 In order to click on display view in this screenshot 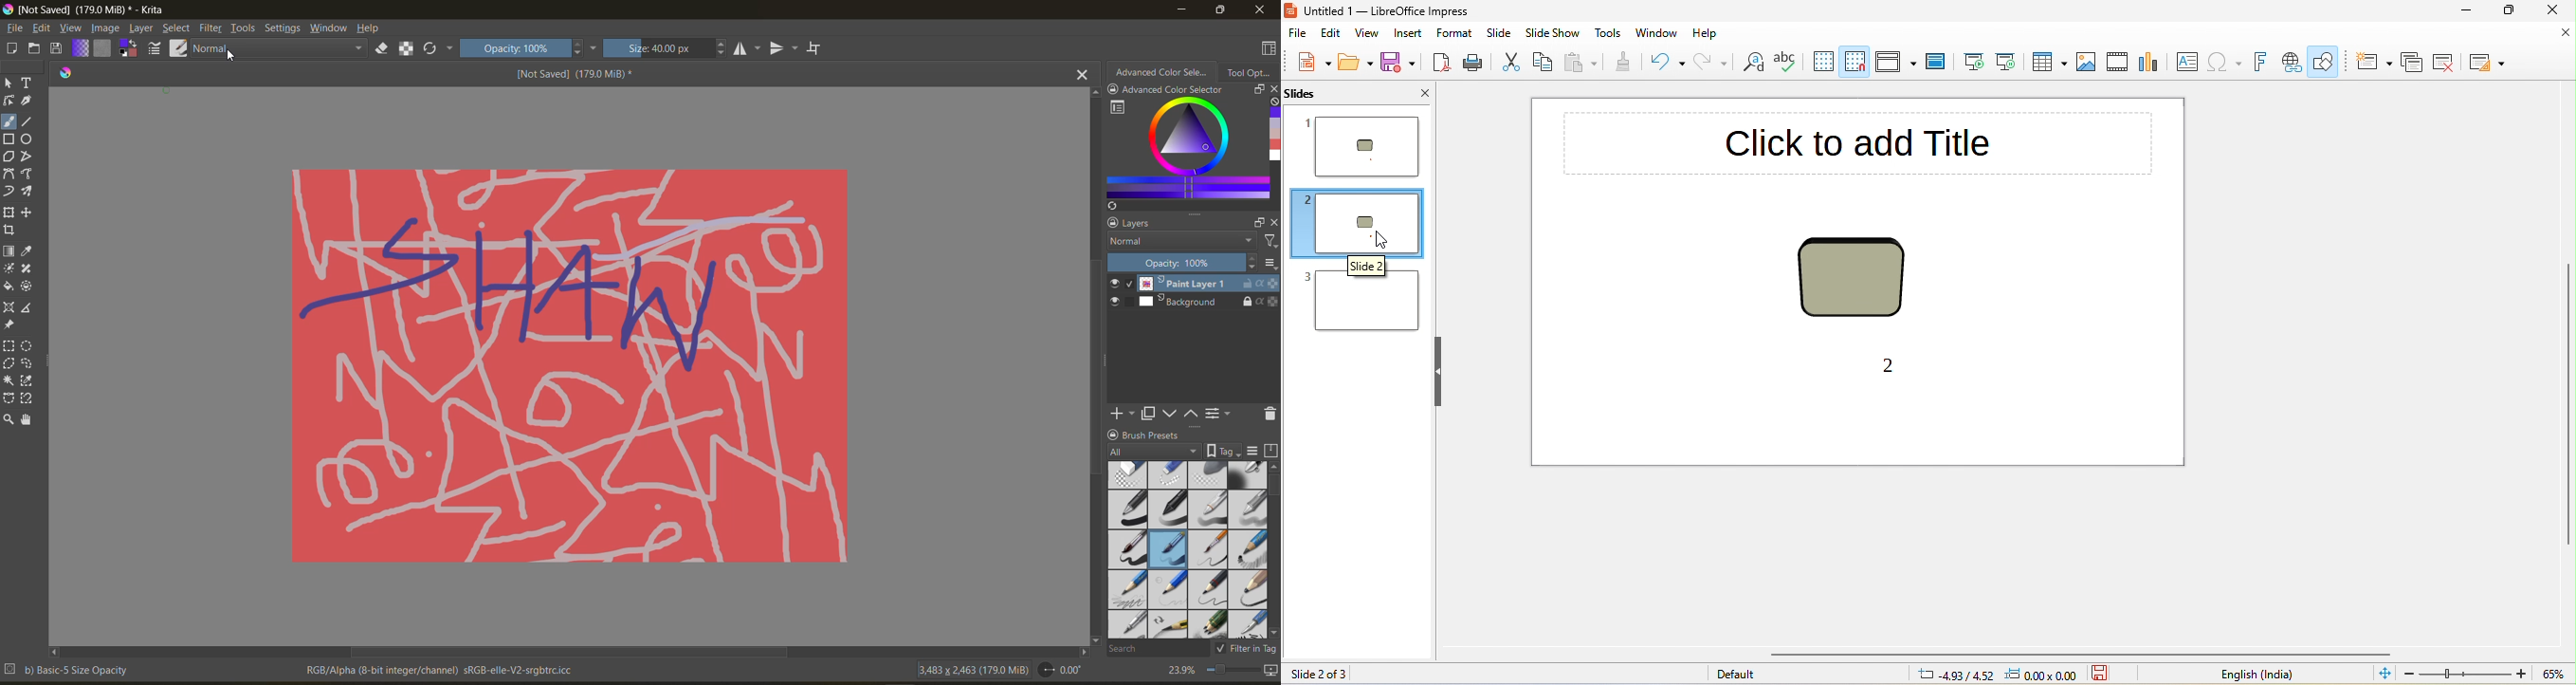, I will do `click(1896, 65)`.